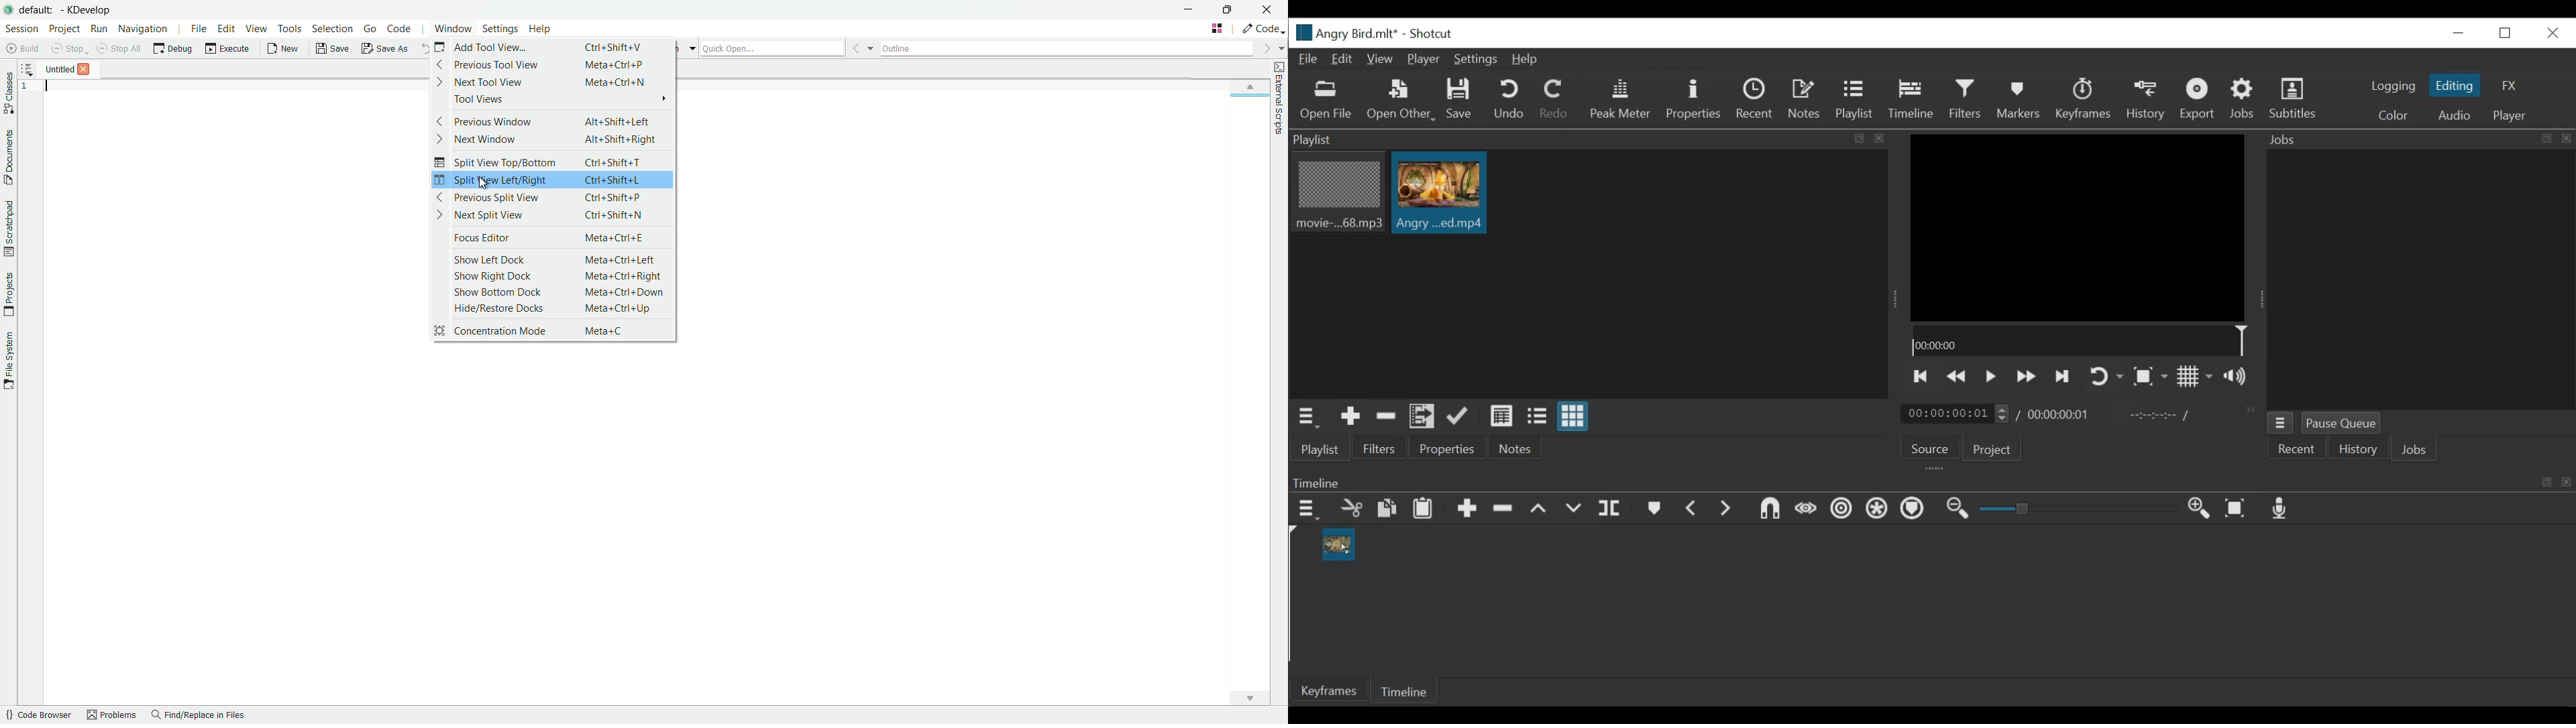  What do you see at coordinates (2452, 115) in the screenshot?
I see `Audio` at bounding box center [2452, 115].